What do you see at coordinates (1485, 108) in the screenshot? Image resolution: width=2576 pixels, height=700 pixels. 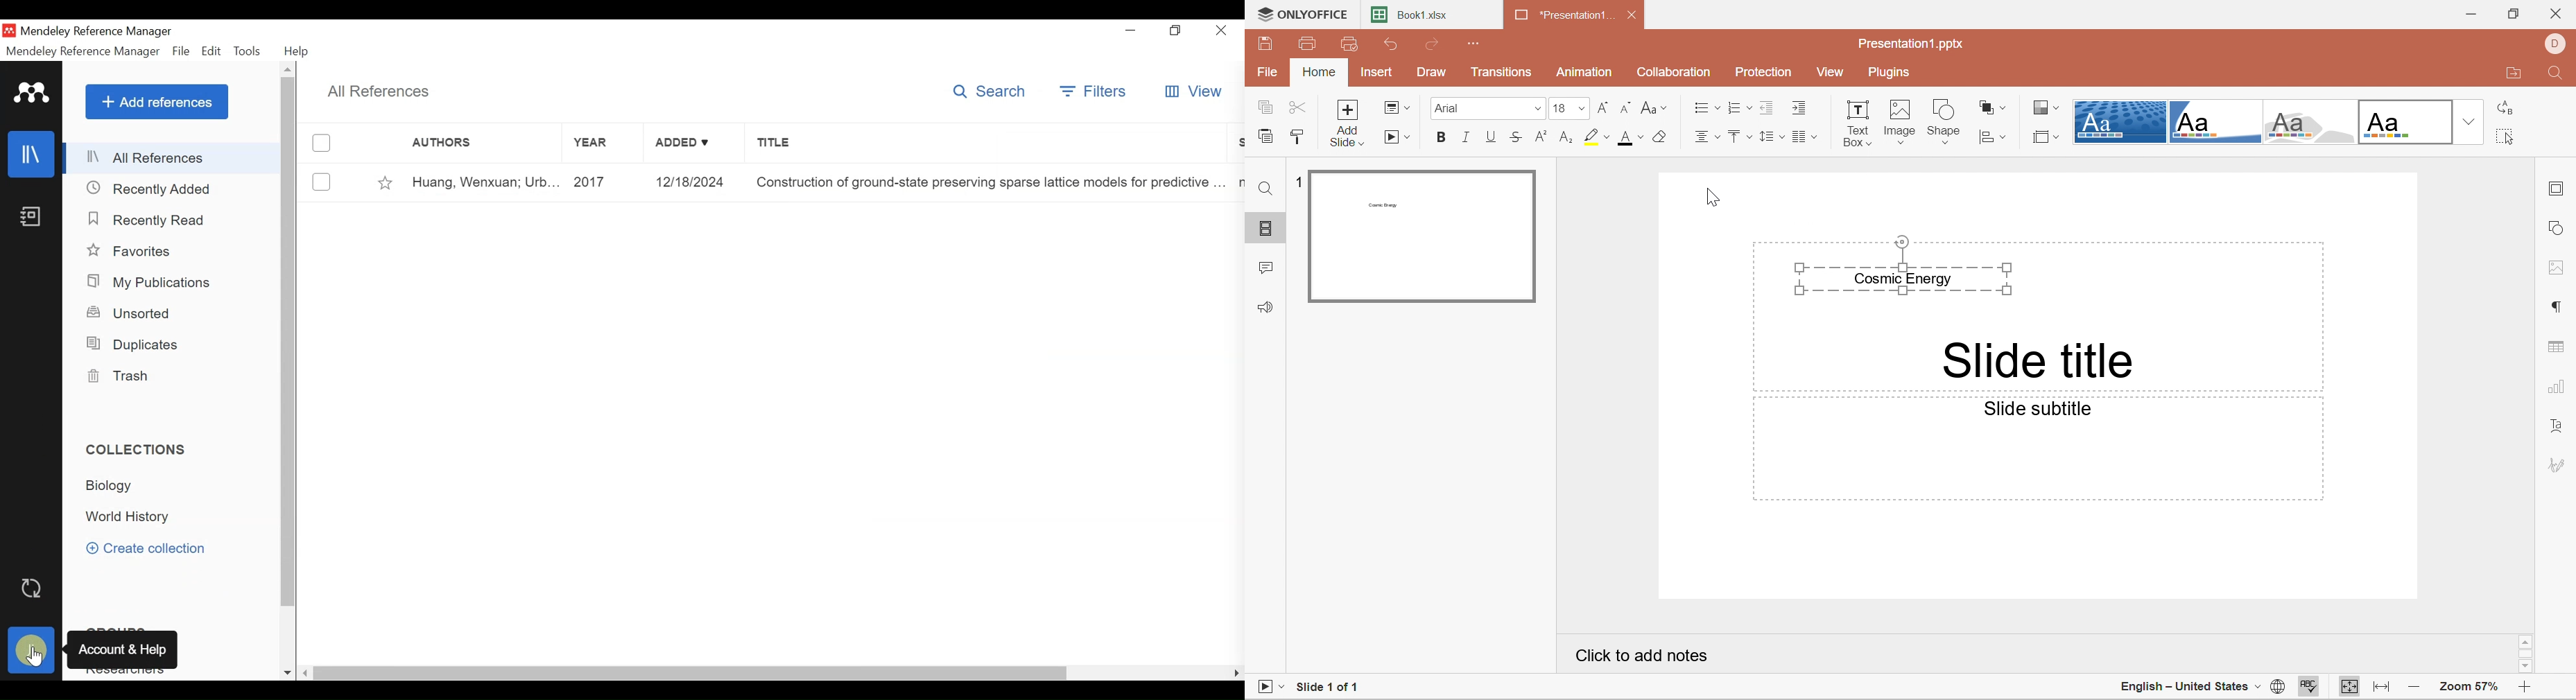 I see `Arial` at bounding box center [1485, 108].